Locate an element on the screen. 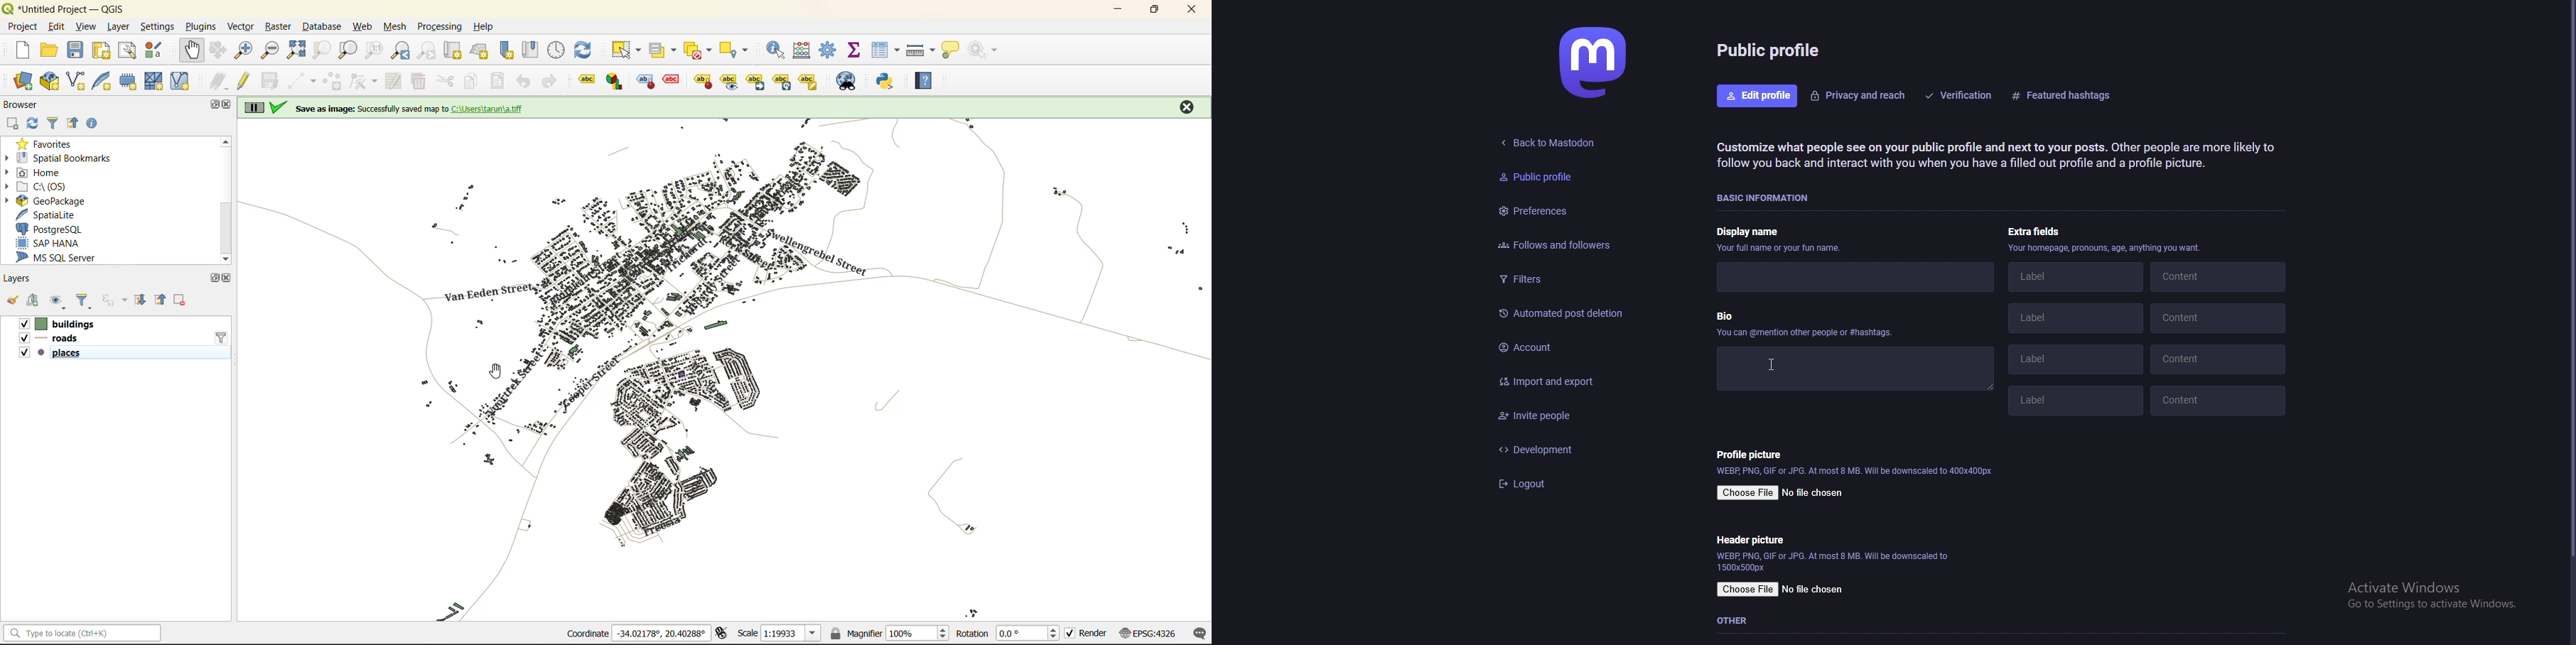 The height and width of the screenshot is (672, 2576). label is located at coordinates (2076, 276).